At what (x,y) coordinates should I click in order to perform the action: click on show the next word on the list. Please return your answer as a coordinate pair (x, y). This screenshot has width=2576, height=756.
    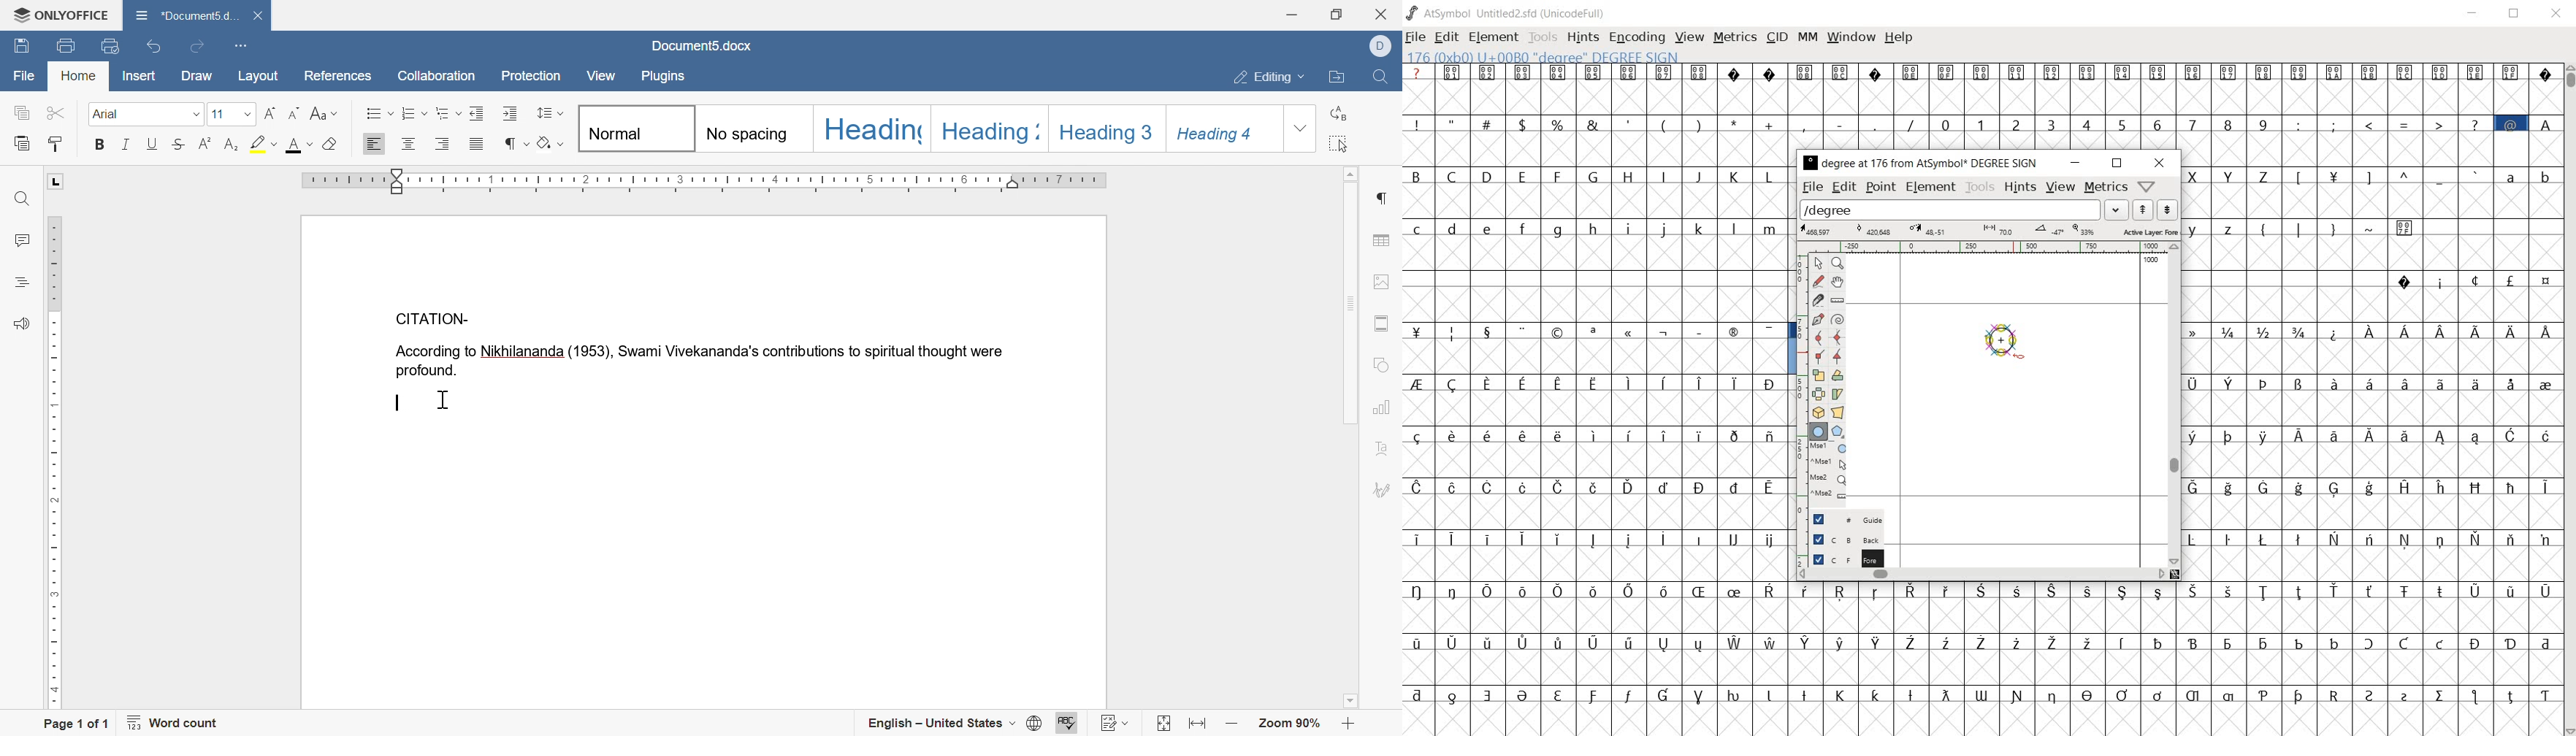
    Looking at the image, I should click on (2143, 210).